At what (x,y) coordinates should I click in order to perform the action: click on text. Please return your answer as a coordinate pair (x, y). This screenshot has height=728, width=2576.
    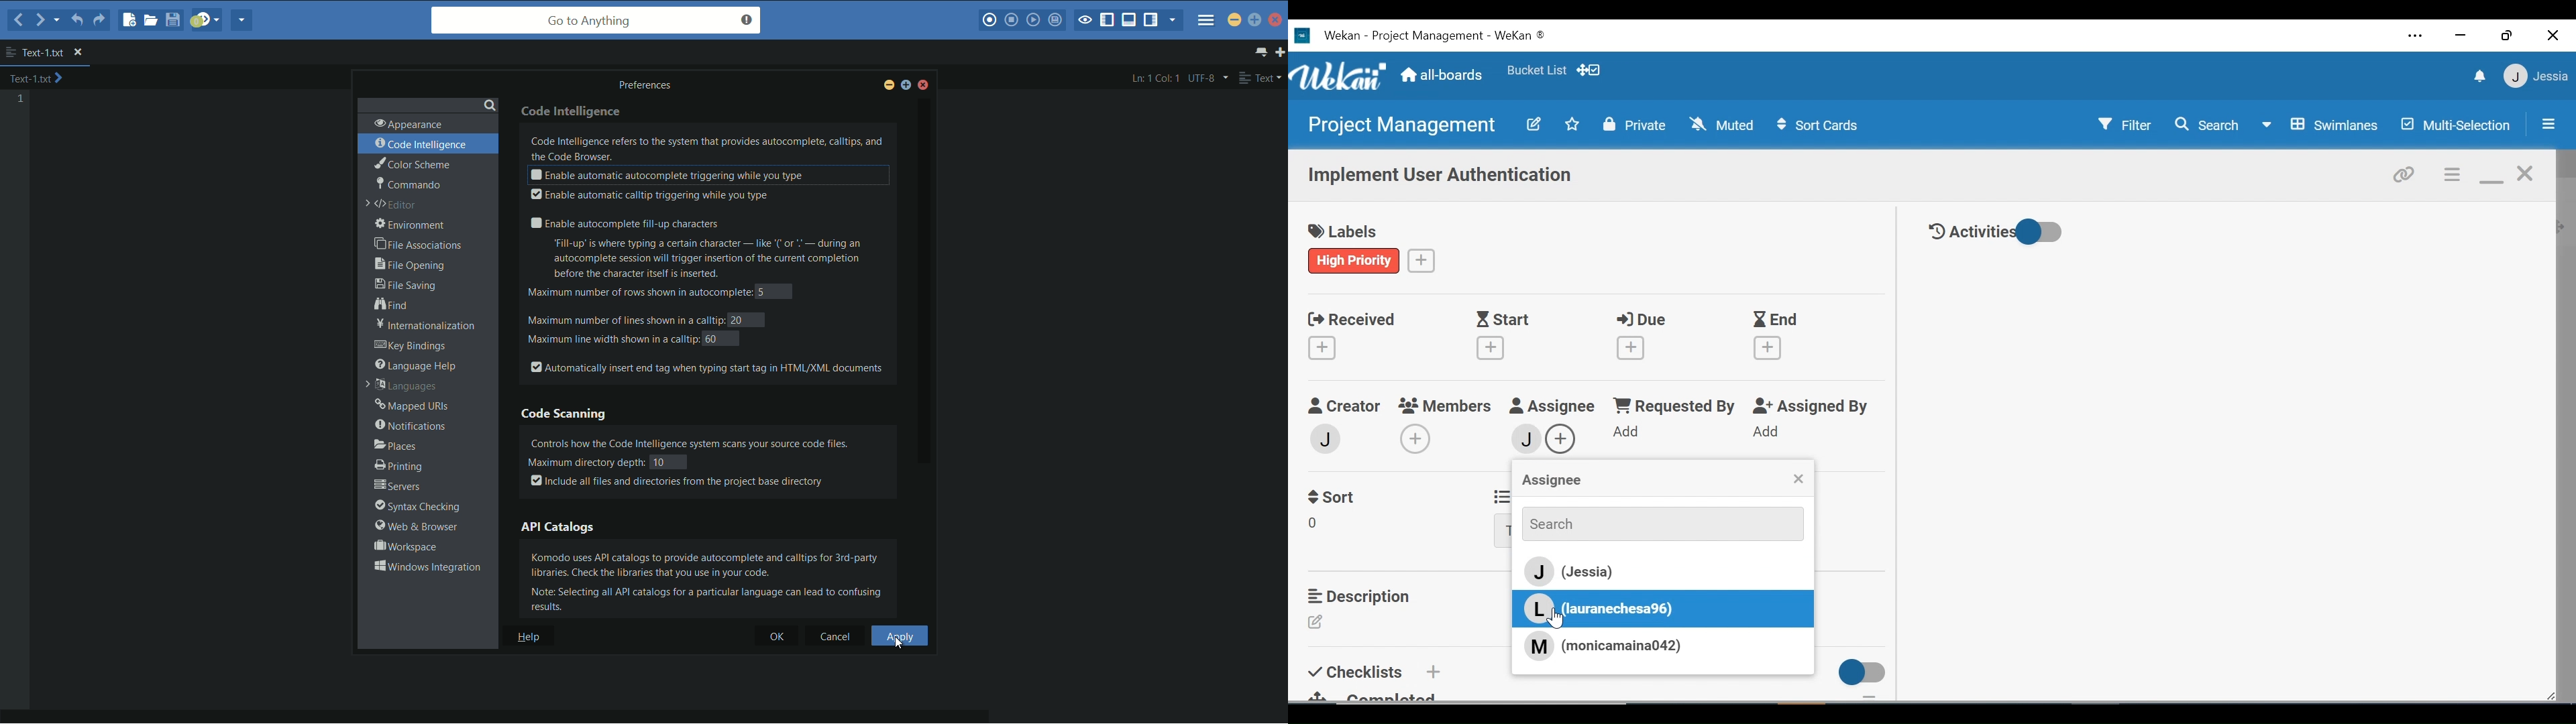
    Looking at the image, I should click on (1260, 78).